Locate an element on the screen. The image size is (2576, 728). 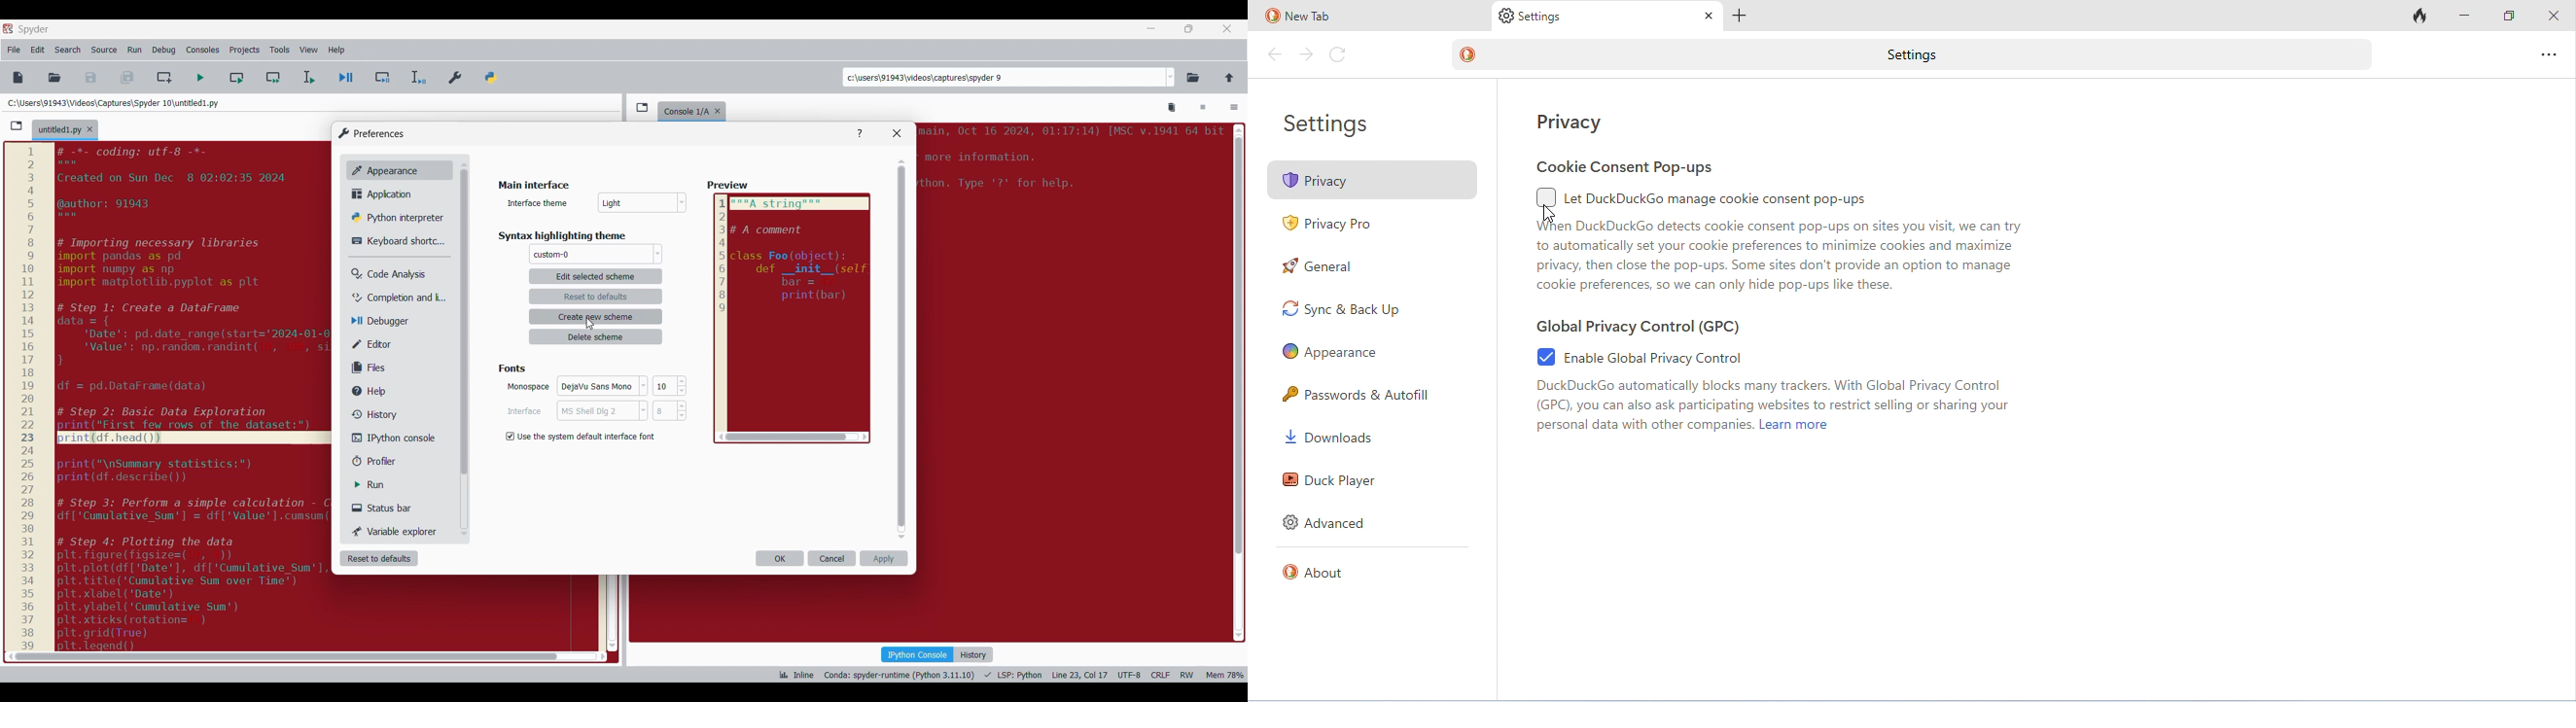
enable global privacy control is located at coordinates (1640, 356).